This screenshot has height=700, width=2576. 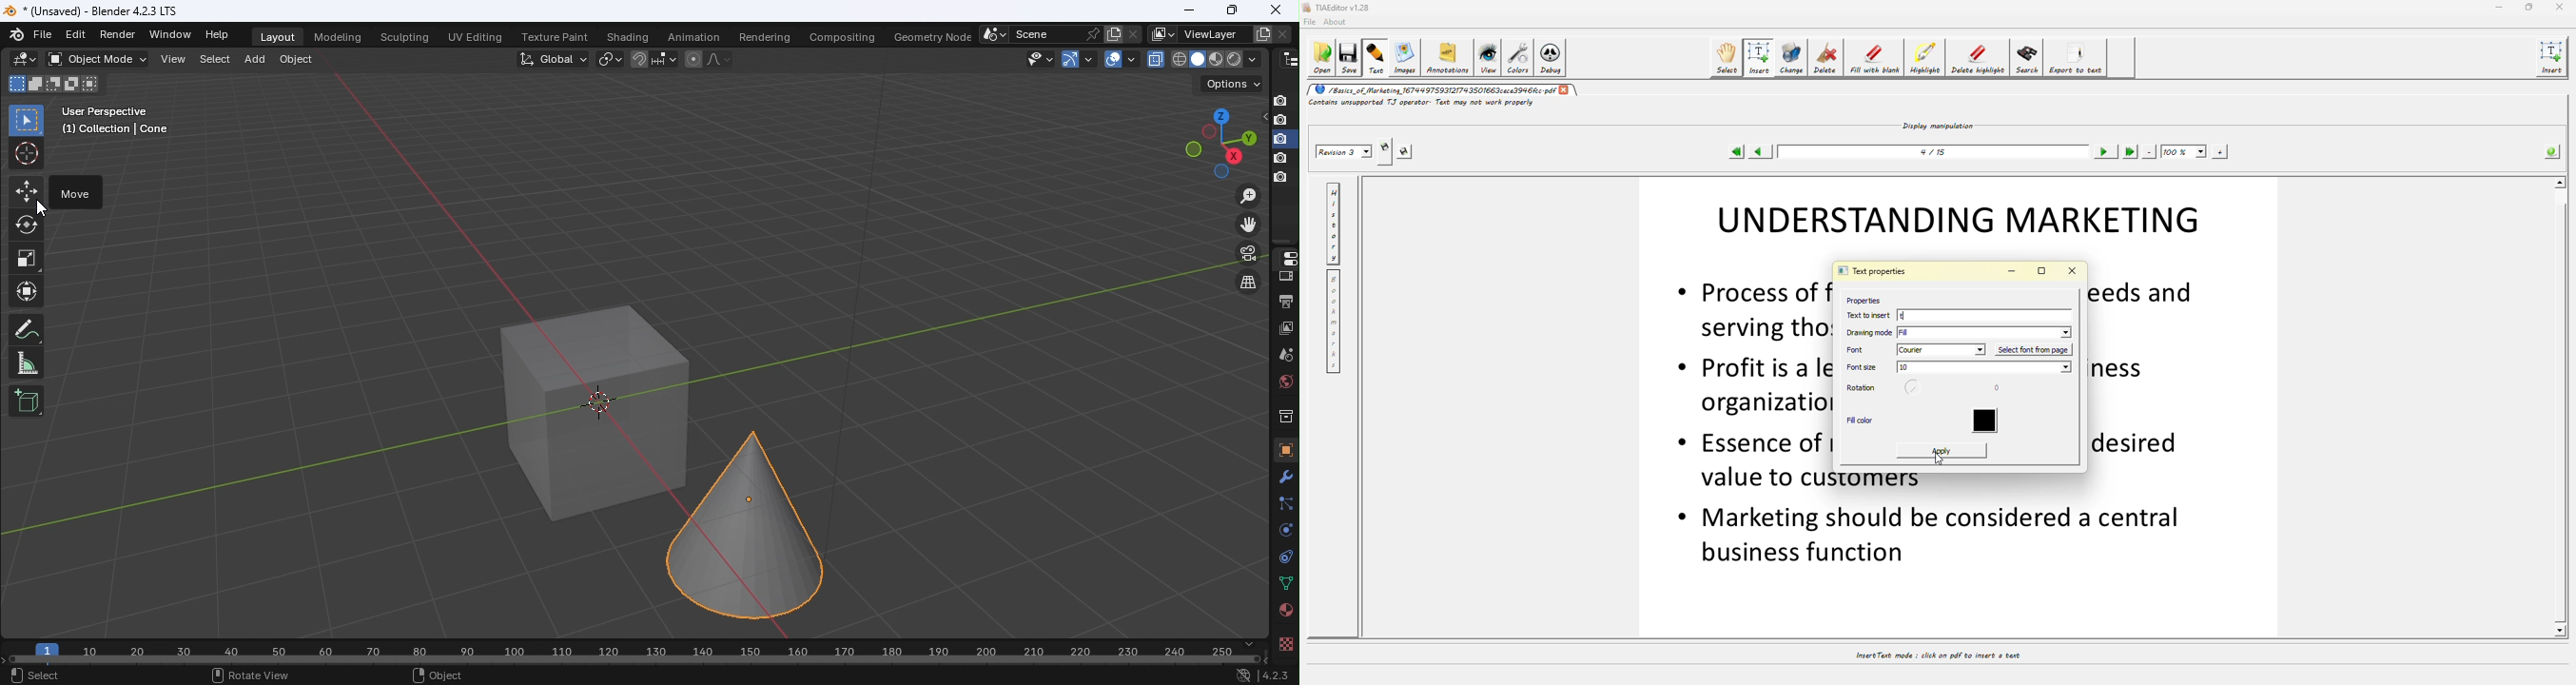 I want to click on Minimize, so click(x=1188, y=10).